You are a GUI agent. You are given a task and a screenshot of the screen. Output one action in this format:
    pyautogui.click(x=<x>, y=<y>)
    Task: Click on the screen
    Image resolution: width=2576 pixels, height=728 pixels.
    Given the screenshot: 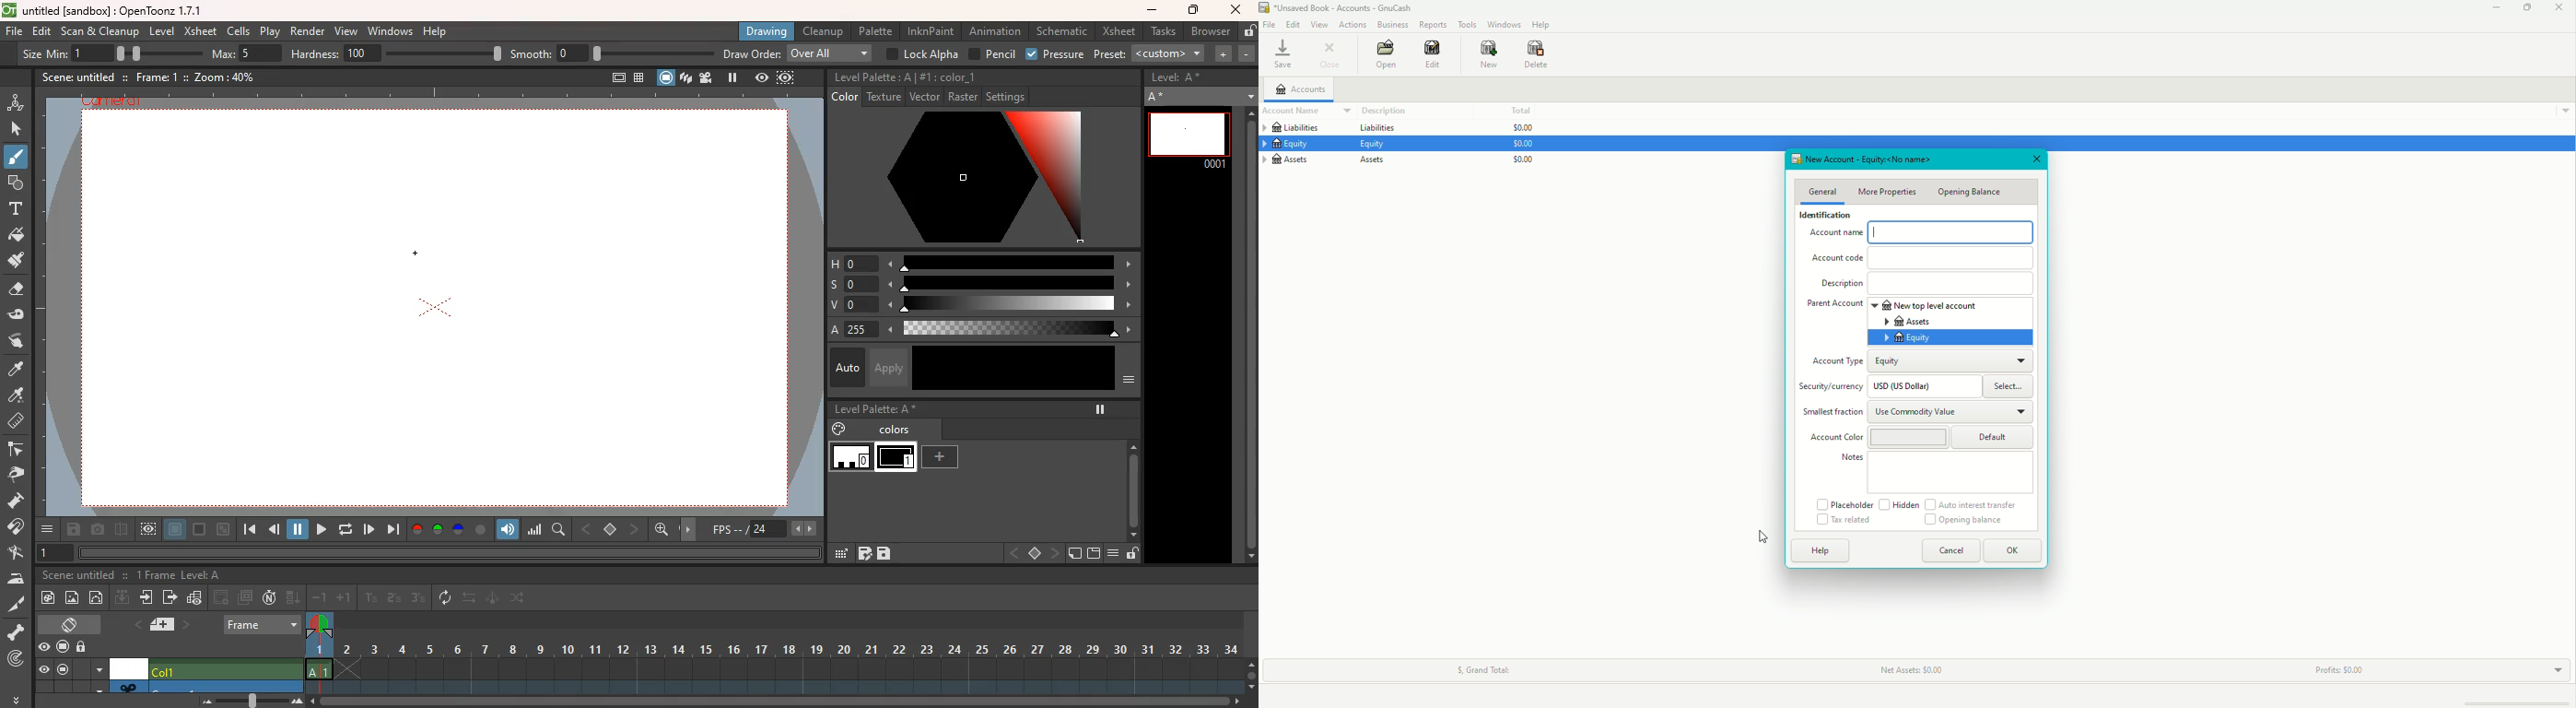 What is the action you would take?
    pyautogui.click(x=1094, y=554)
    